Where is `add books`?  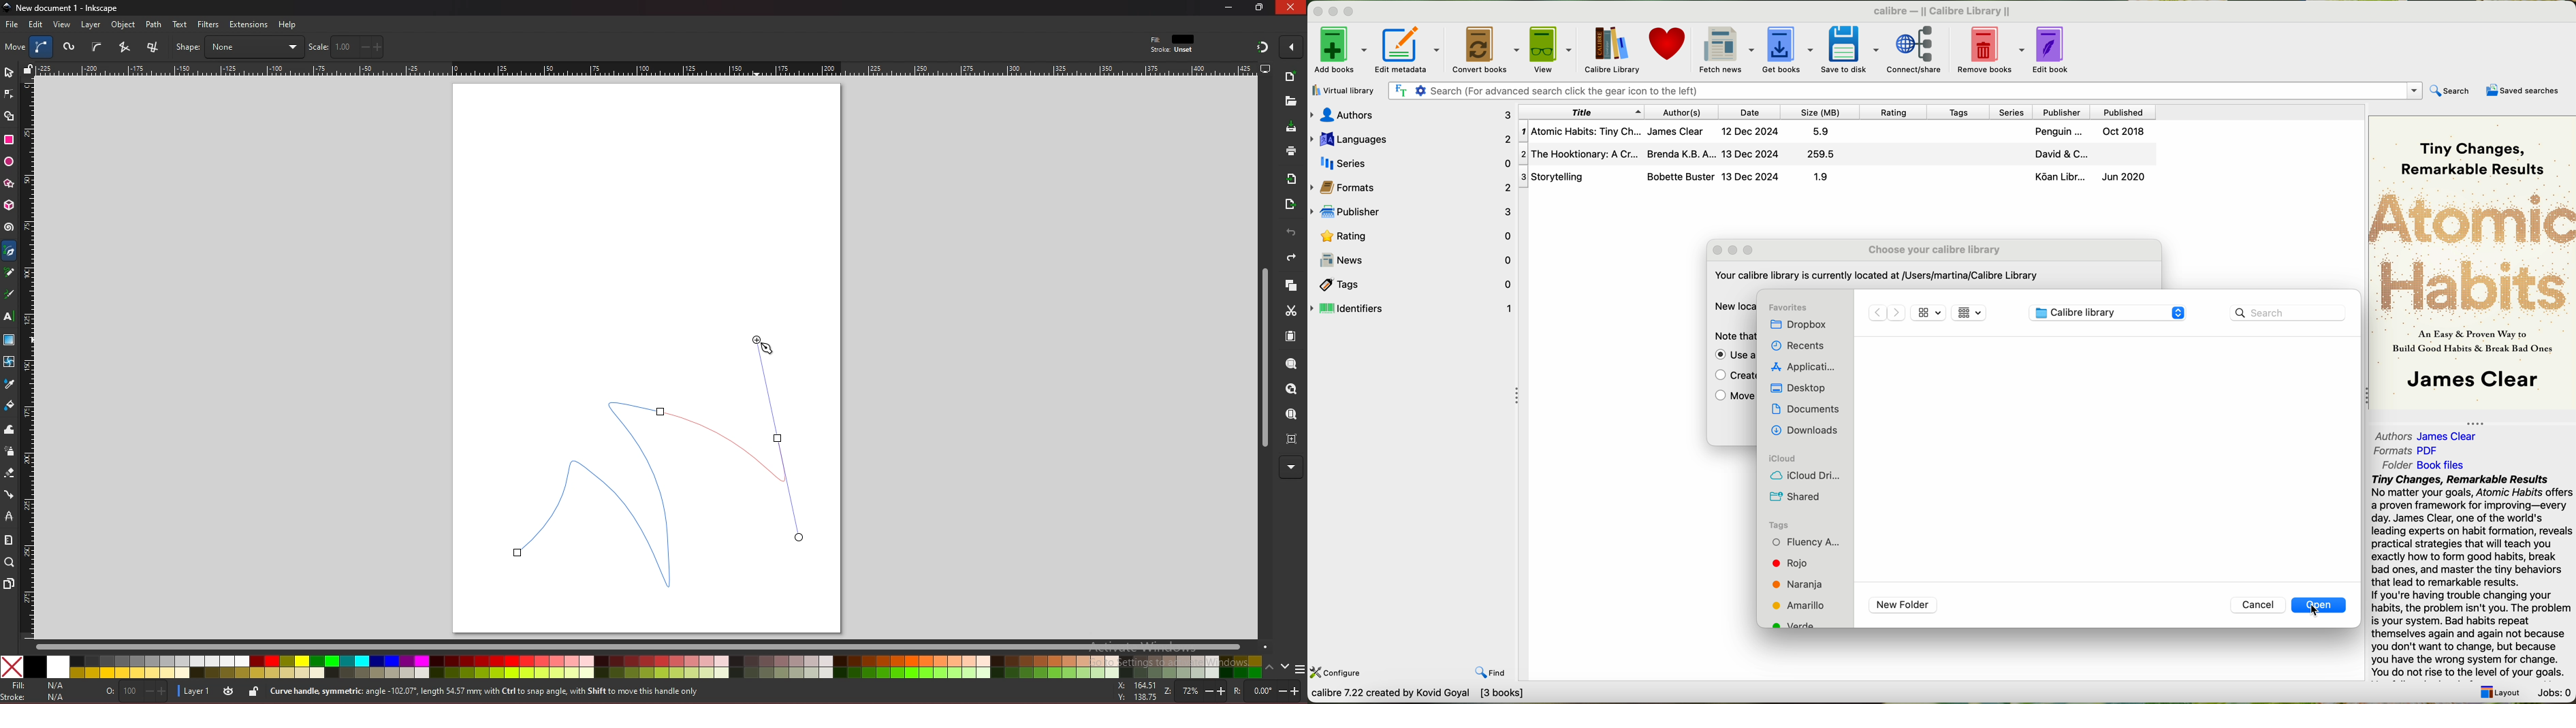 add books is located at coordinates (1338, 49).